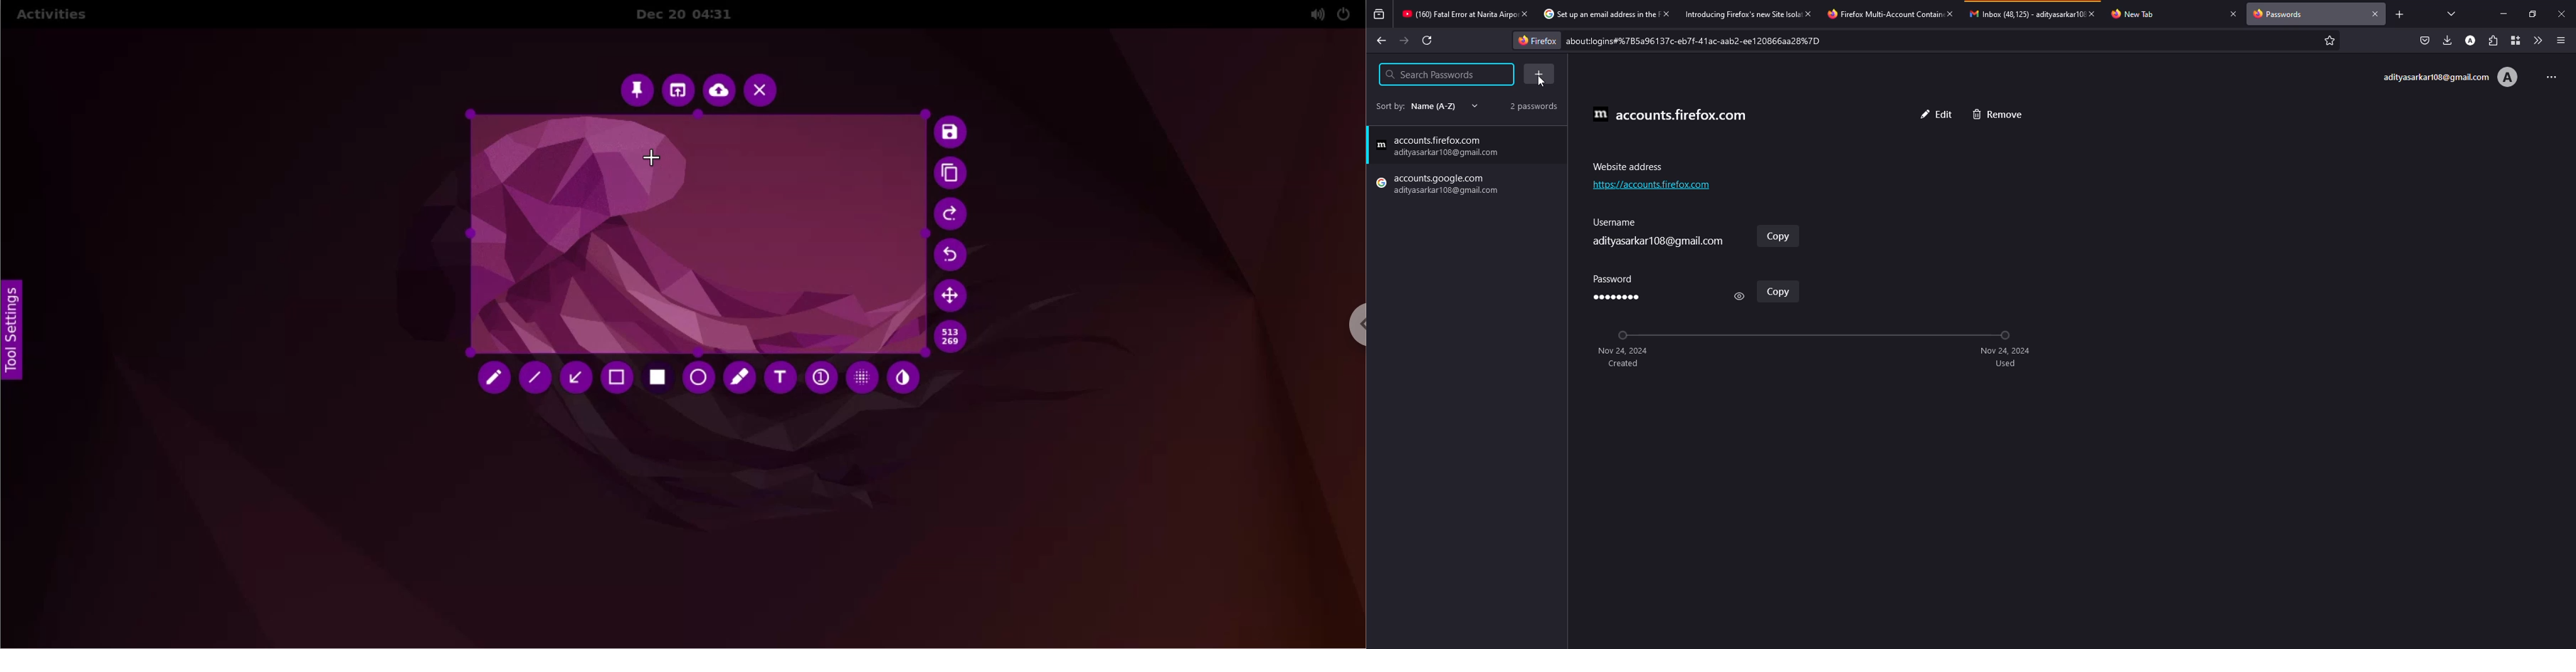 The image size is (2576, 672). What do you see at coordinates (1612, 222) in the screenshot?
I see `username` at bounding box center [1612, 222].